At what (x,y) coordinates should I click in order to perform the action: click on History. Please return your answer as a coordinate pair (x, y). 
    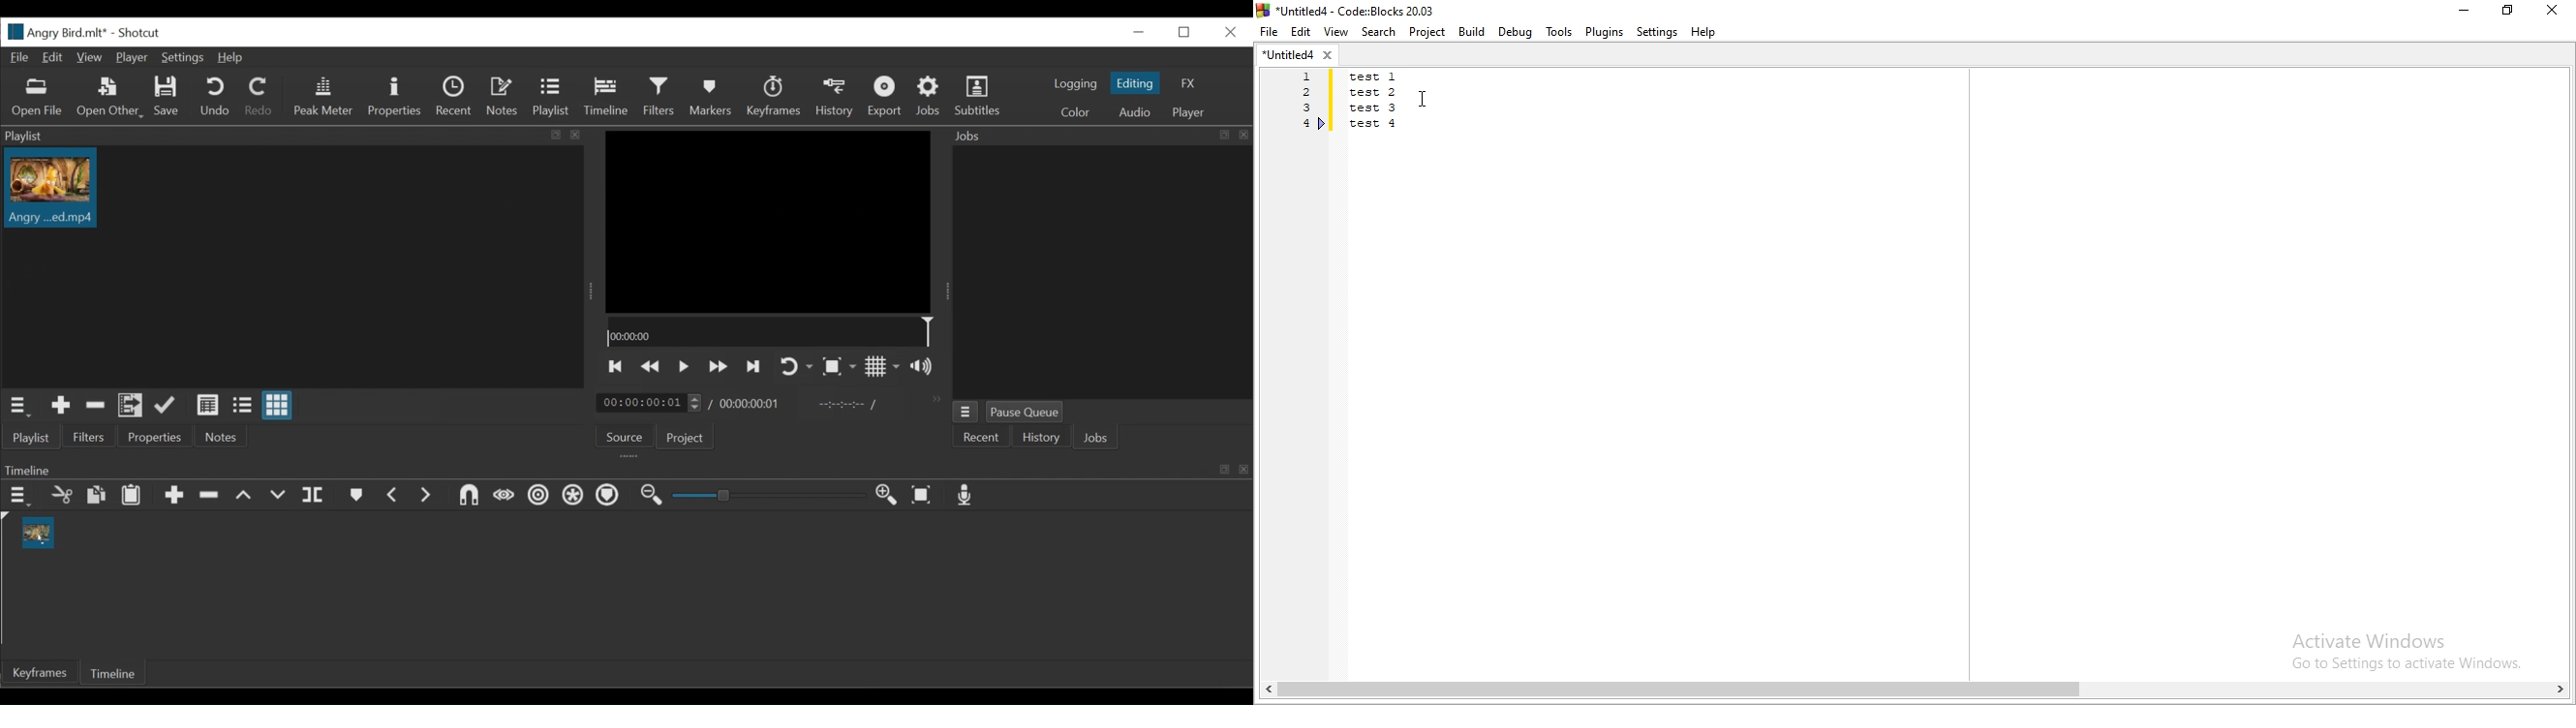
    Looking at the image, I should click on (836, 97).